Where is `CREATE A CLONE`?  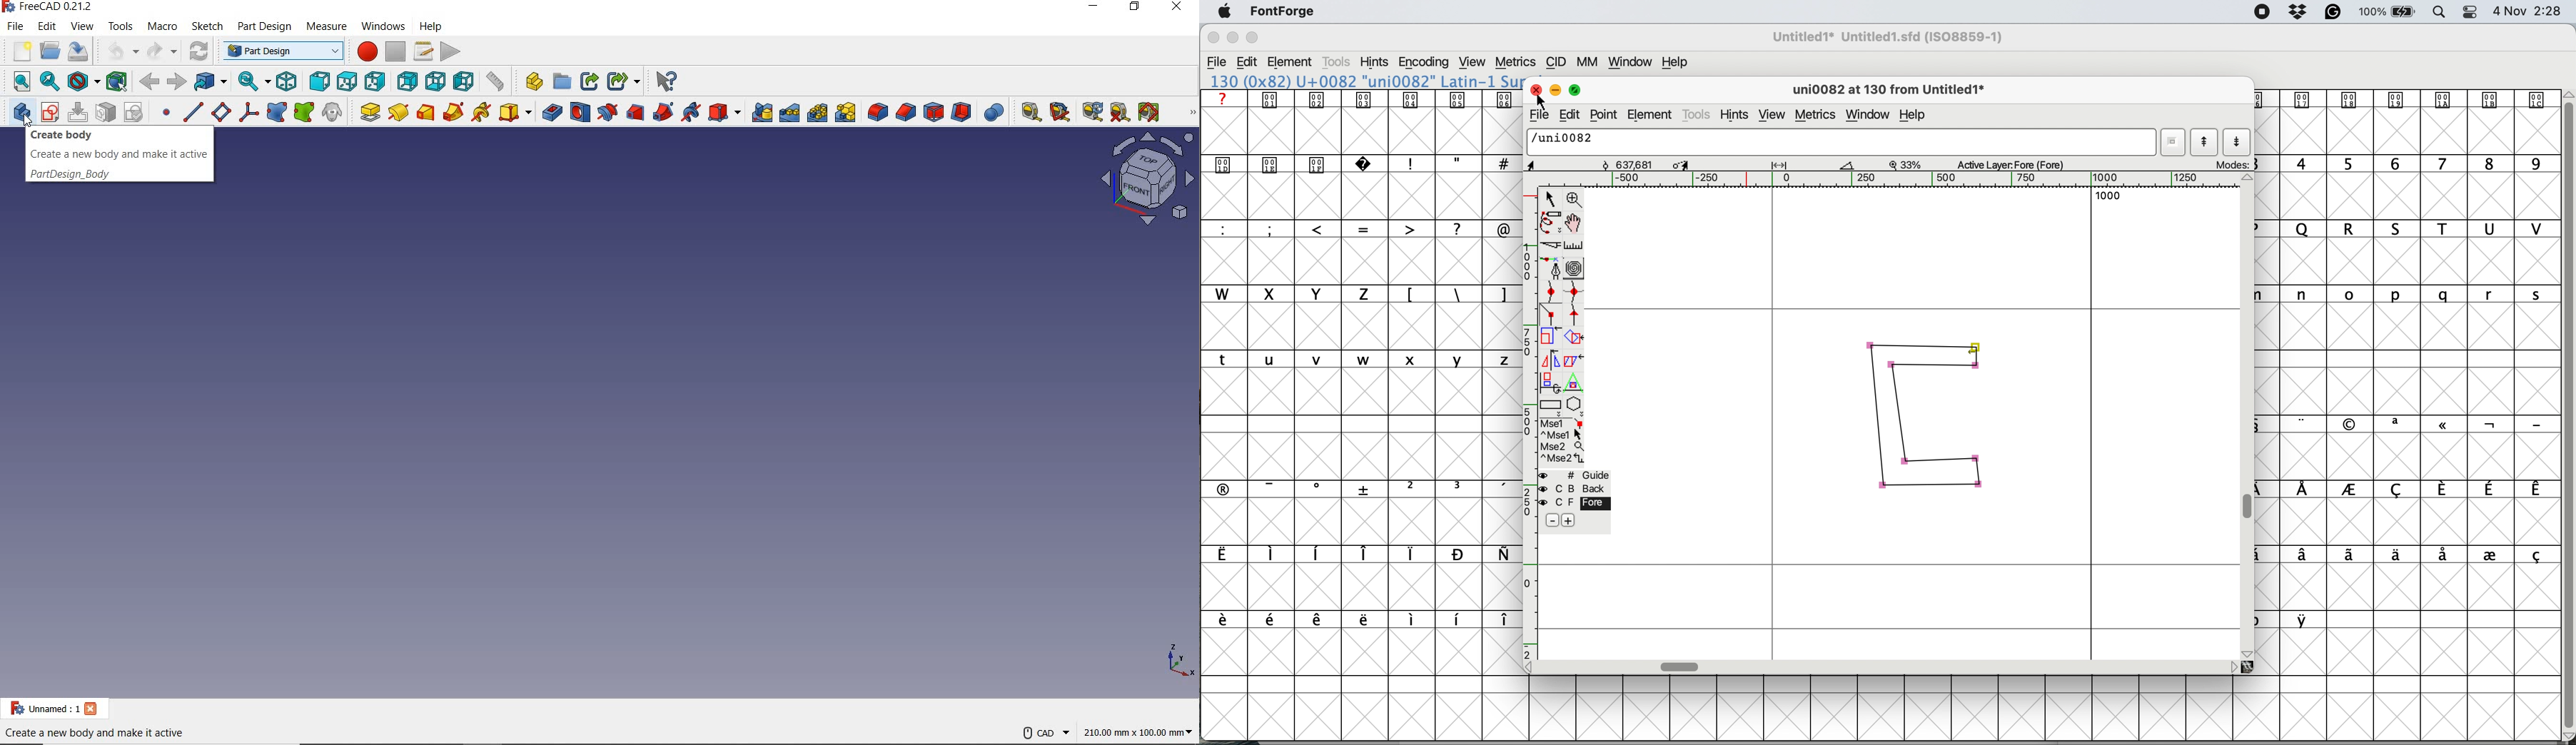 CREATE A CLONE is located at coordinates (332, 111).